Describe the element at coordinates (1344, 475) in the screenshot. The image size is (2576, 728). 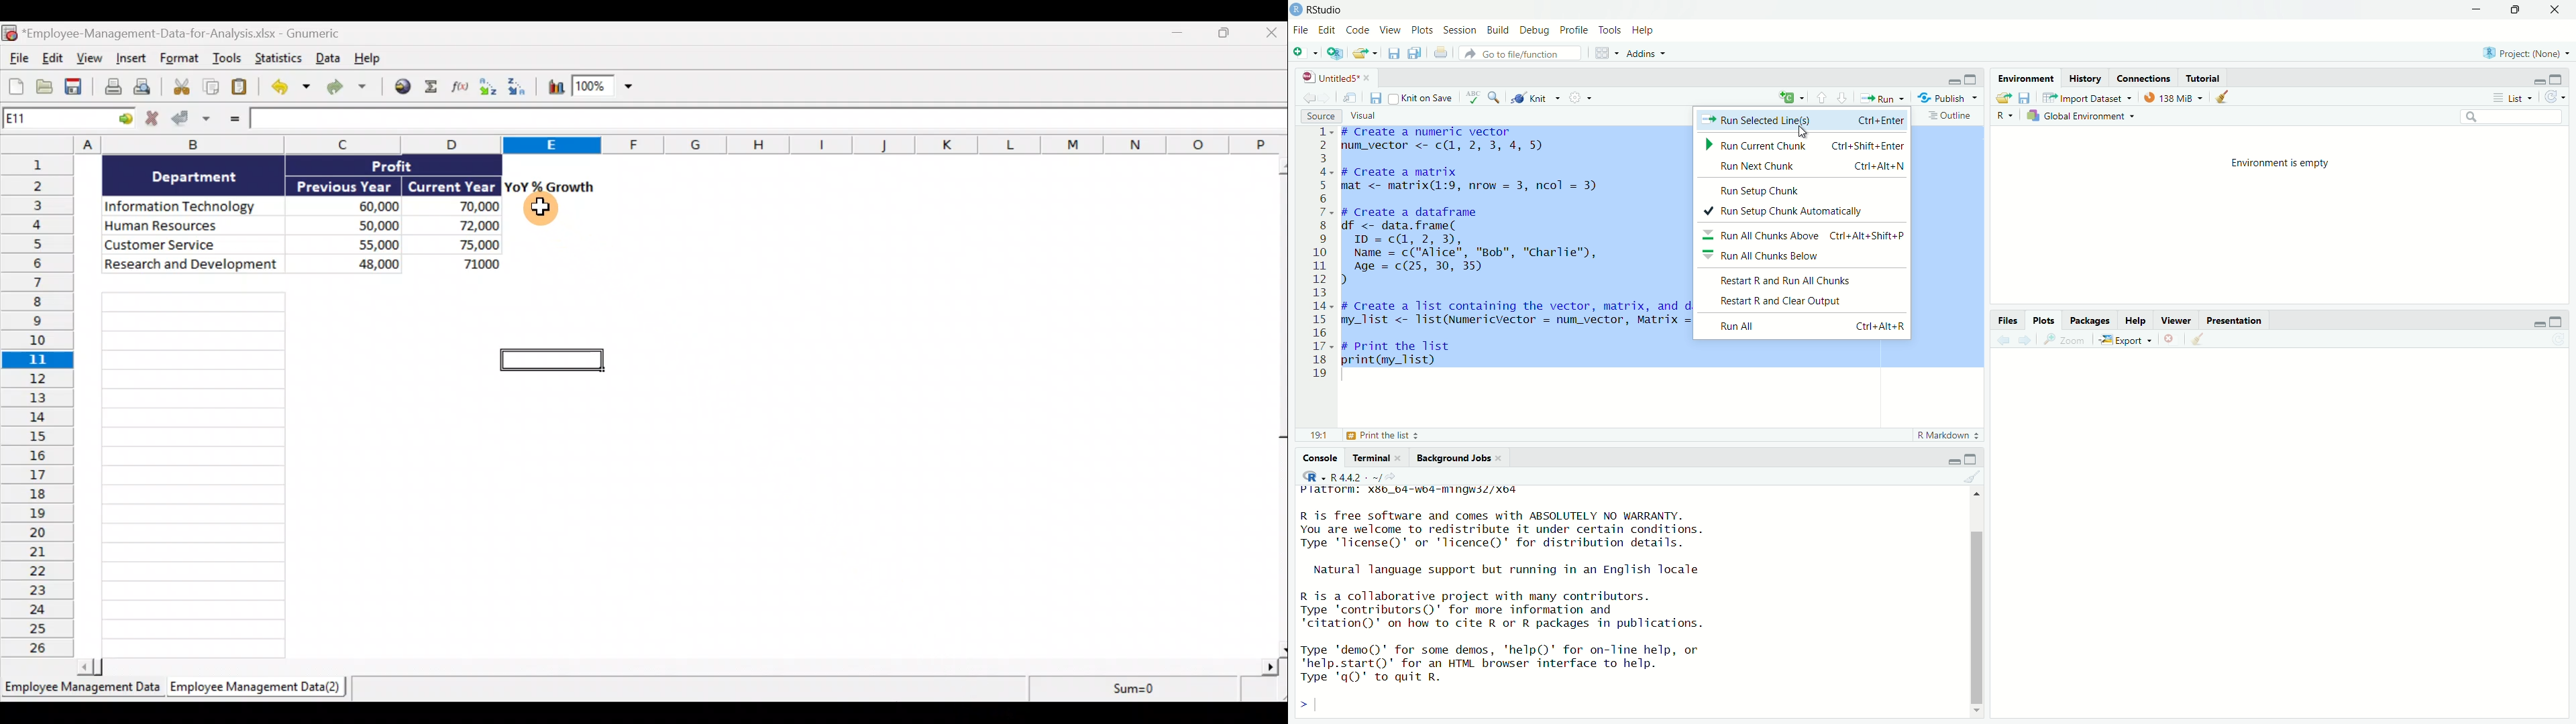
I see `. R442 - ~/` at that location.